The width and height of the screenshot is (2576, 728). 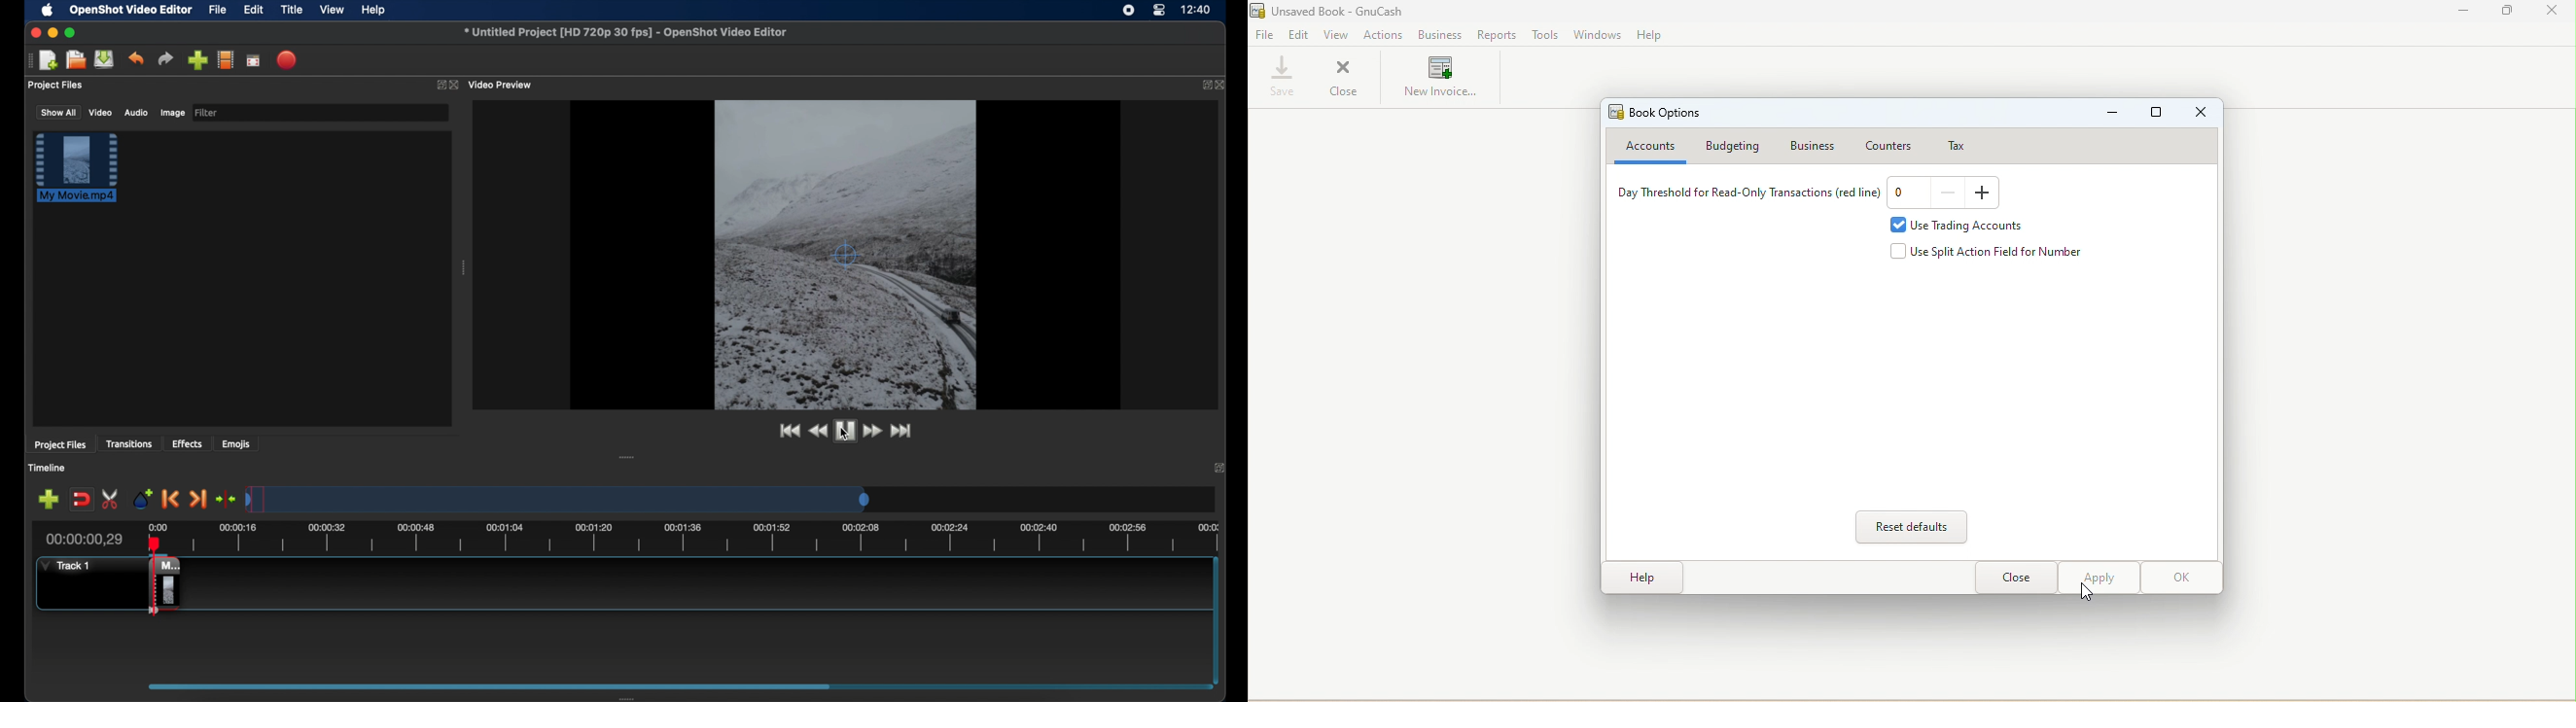 I want to click on video, so click(x=100, y=113).